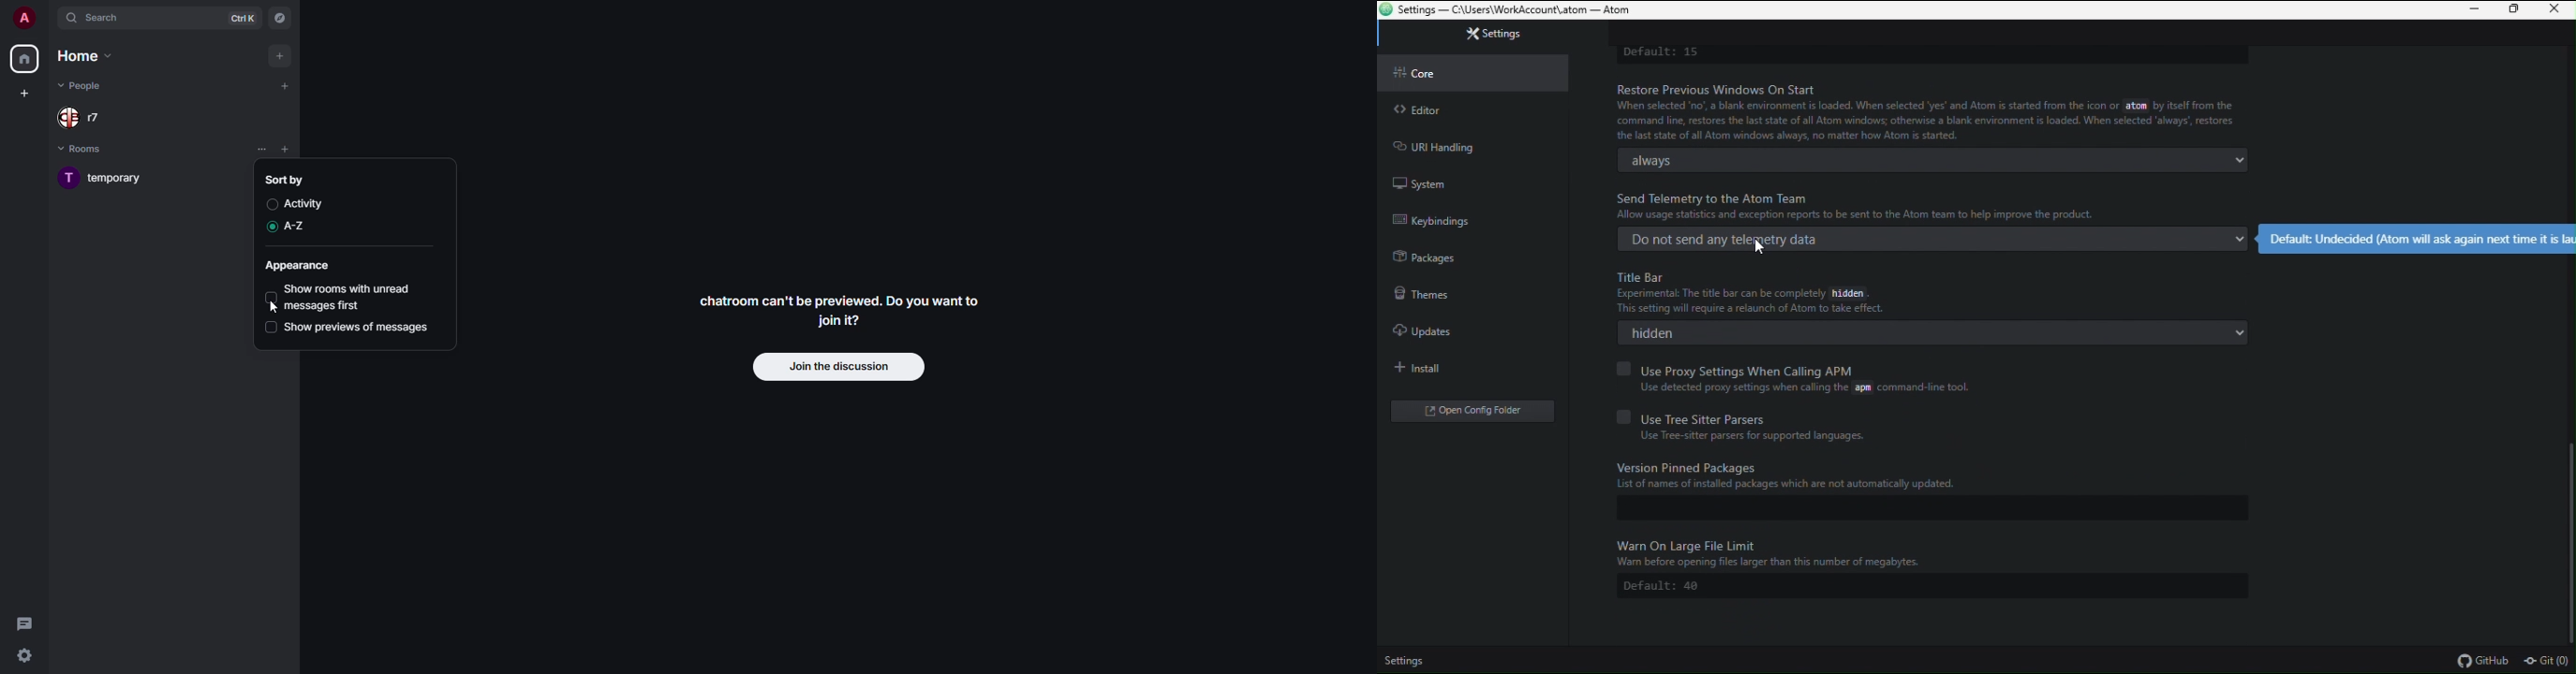  Describe the element at coordinates (27, 93) in the screenshot. I see `create space` at that location.